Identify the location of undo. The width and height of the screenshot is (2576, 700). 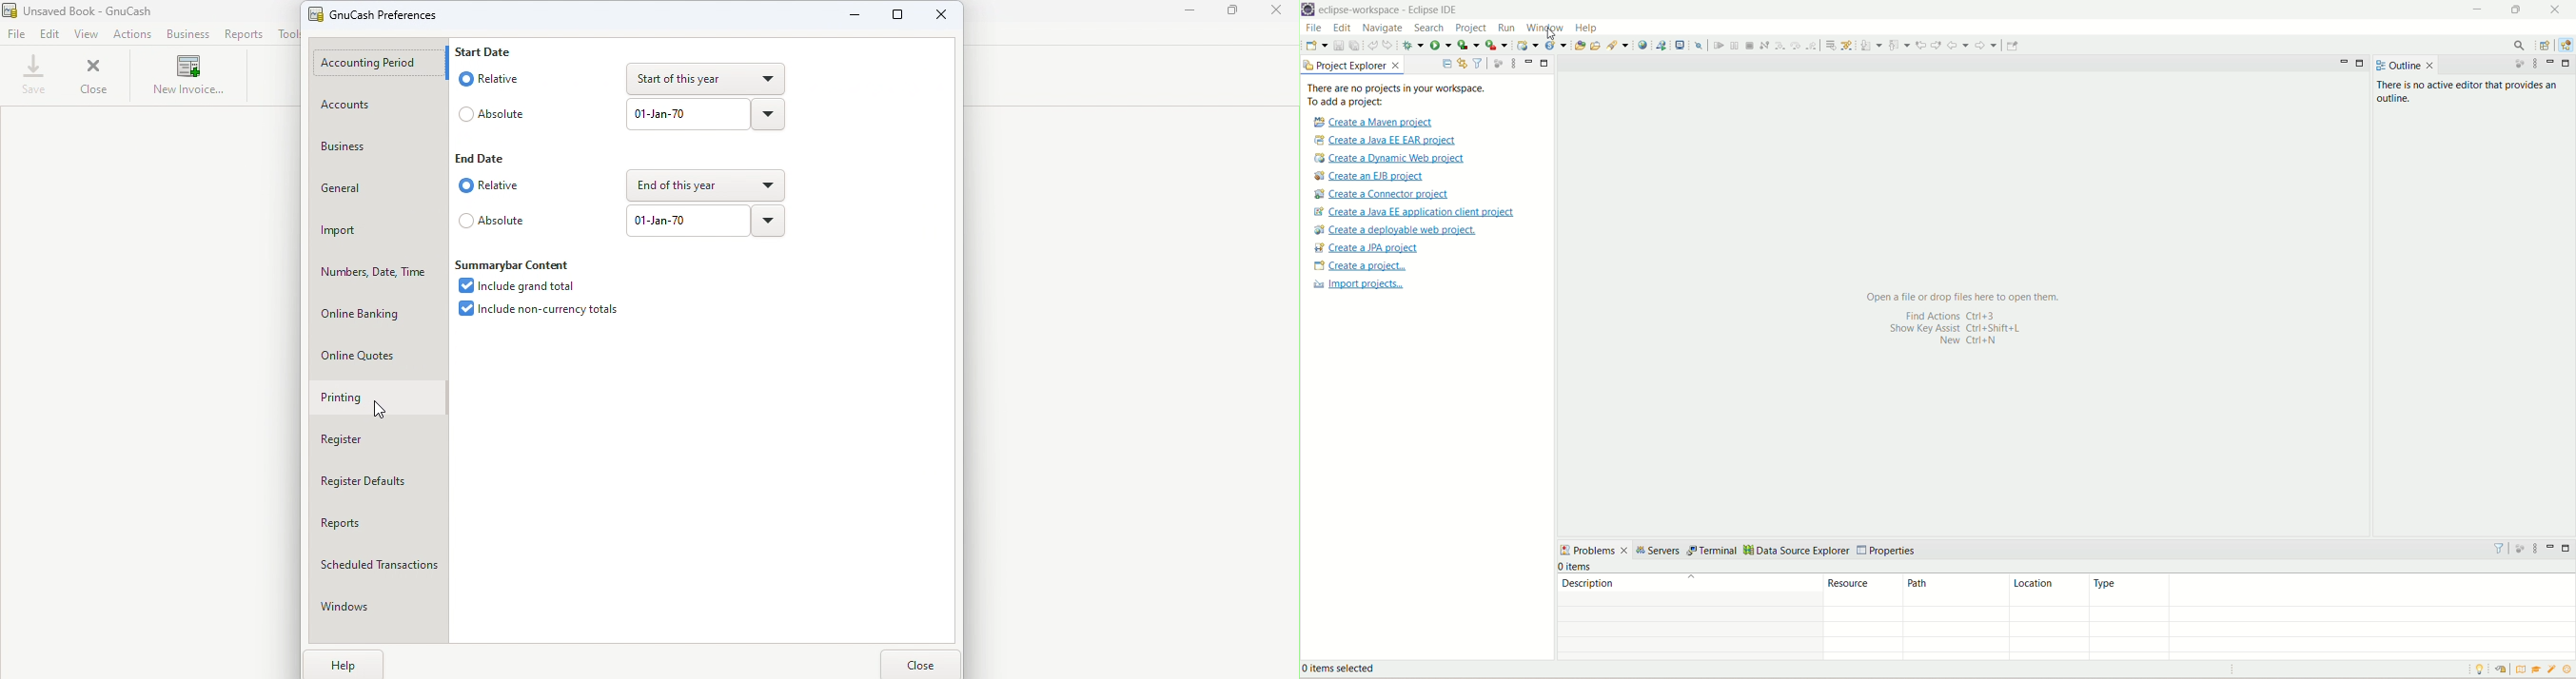
(1372, 44).